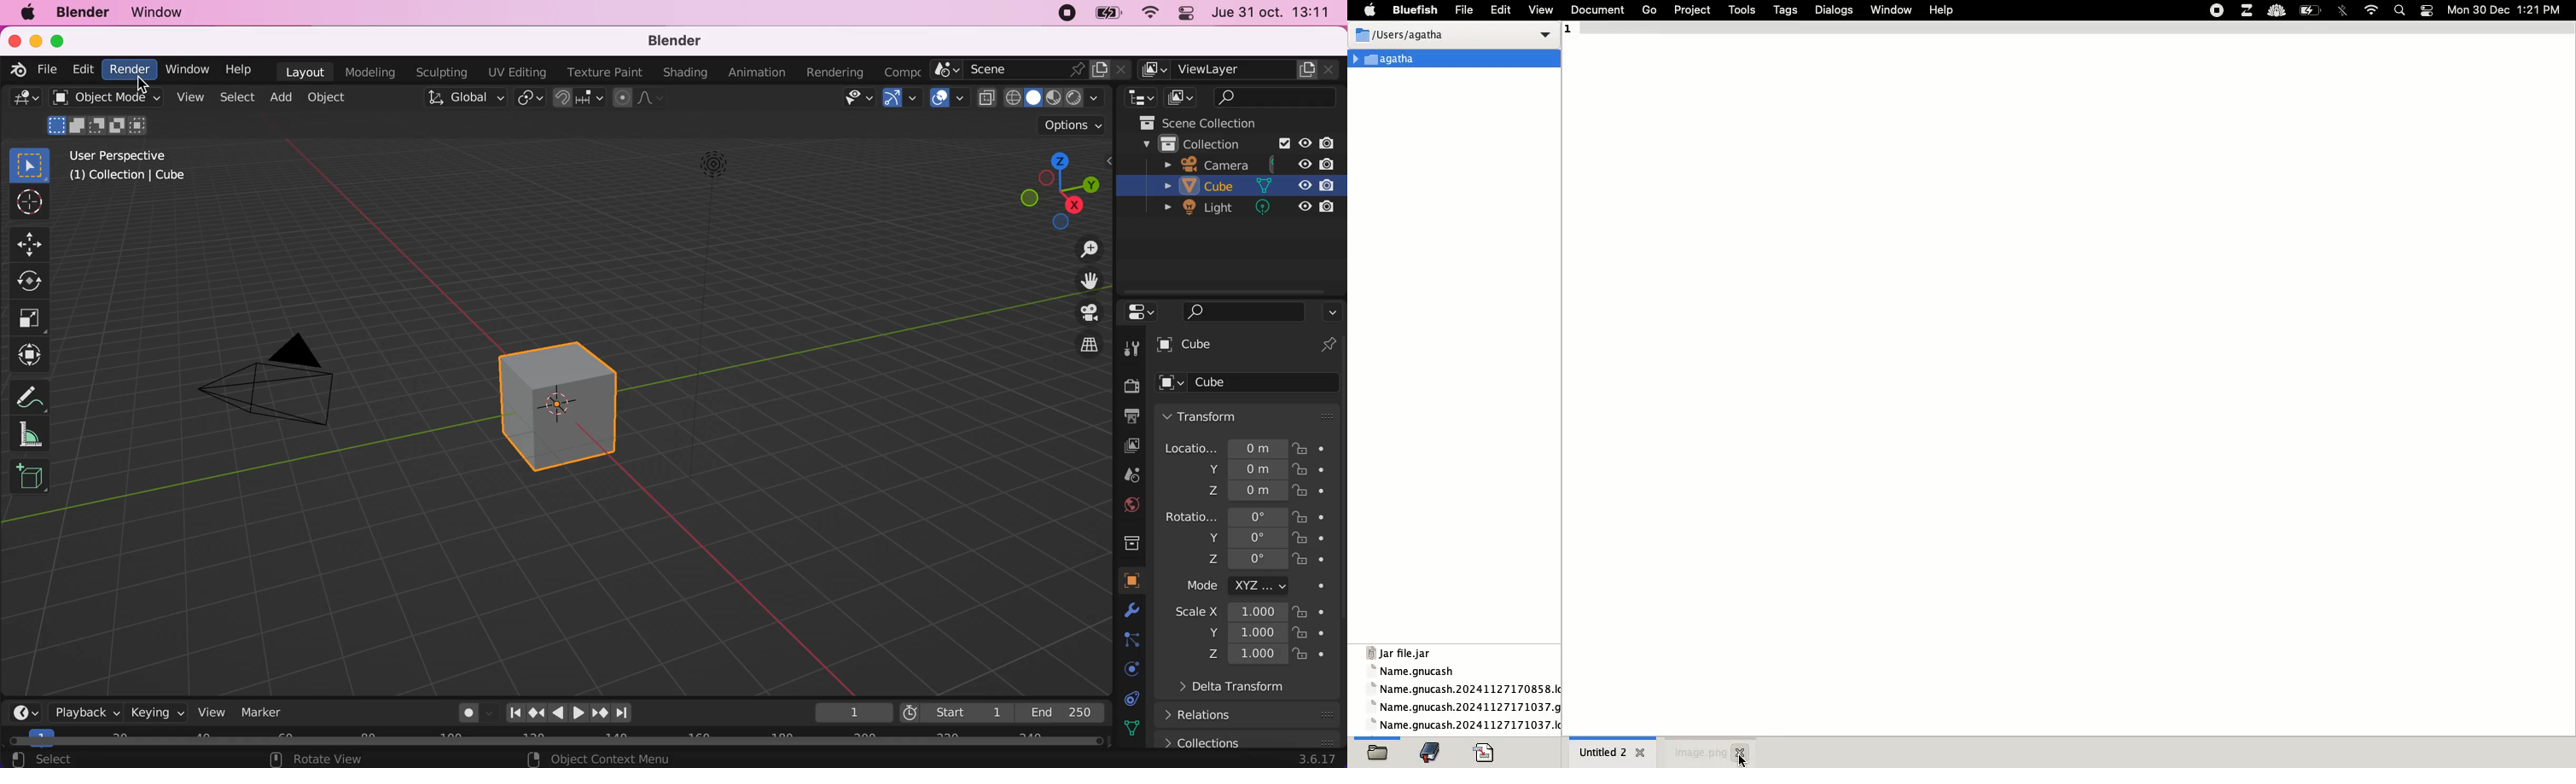 The image size is (2576, 784). What do you see at coordinates (1695, 9) in the screenshot?
I see `project` at bounding box center [1695, 9].